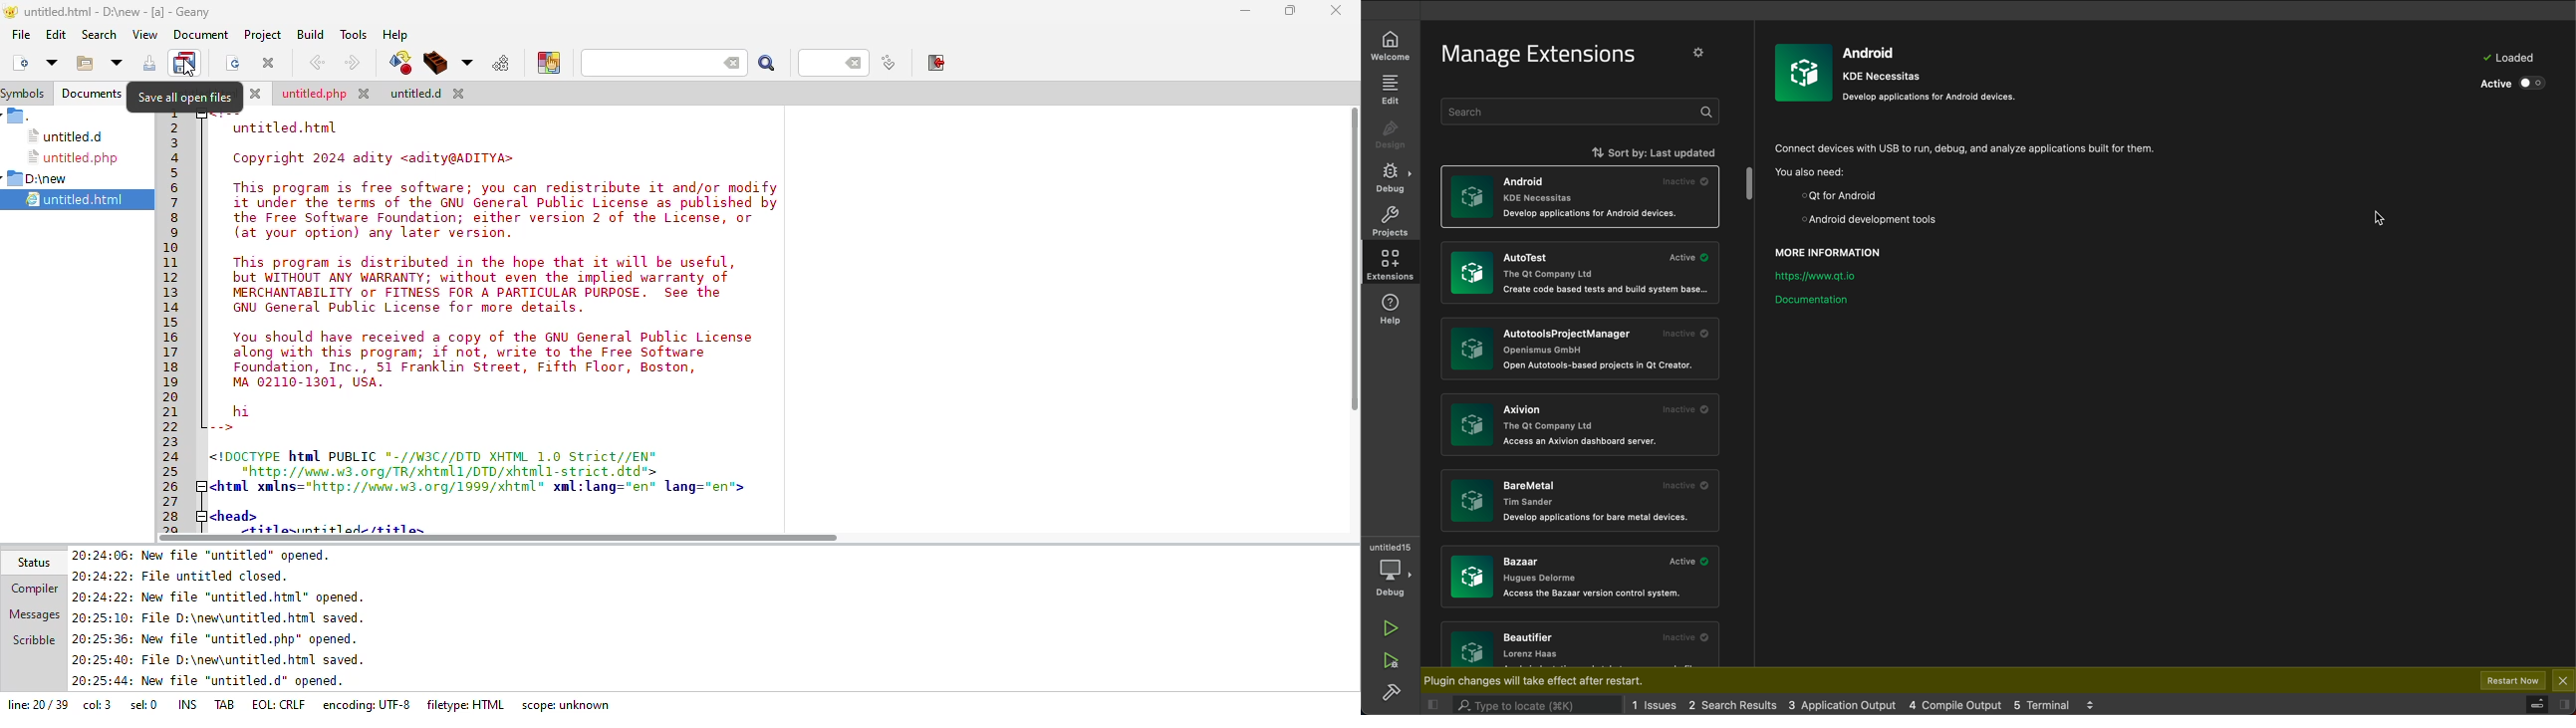  I want to click on scribble, so click(35, 640).